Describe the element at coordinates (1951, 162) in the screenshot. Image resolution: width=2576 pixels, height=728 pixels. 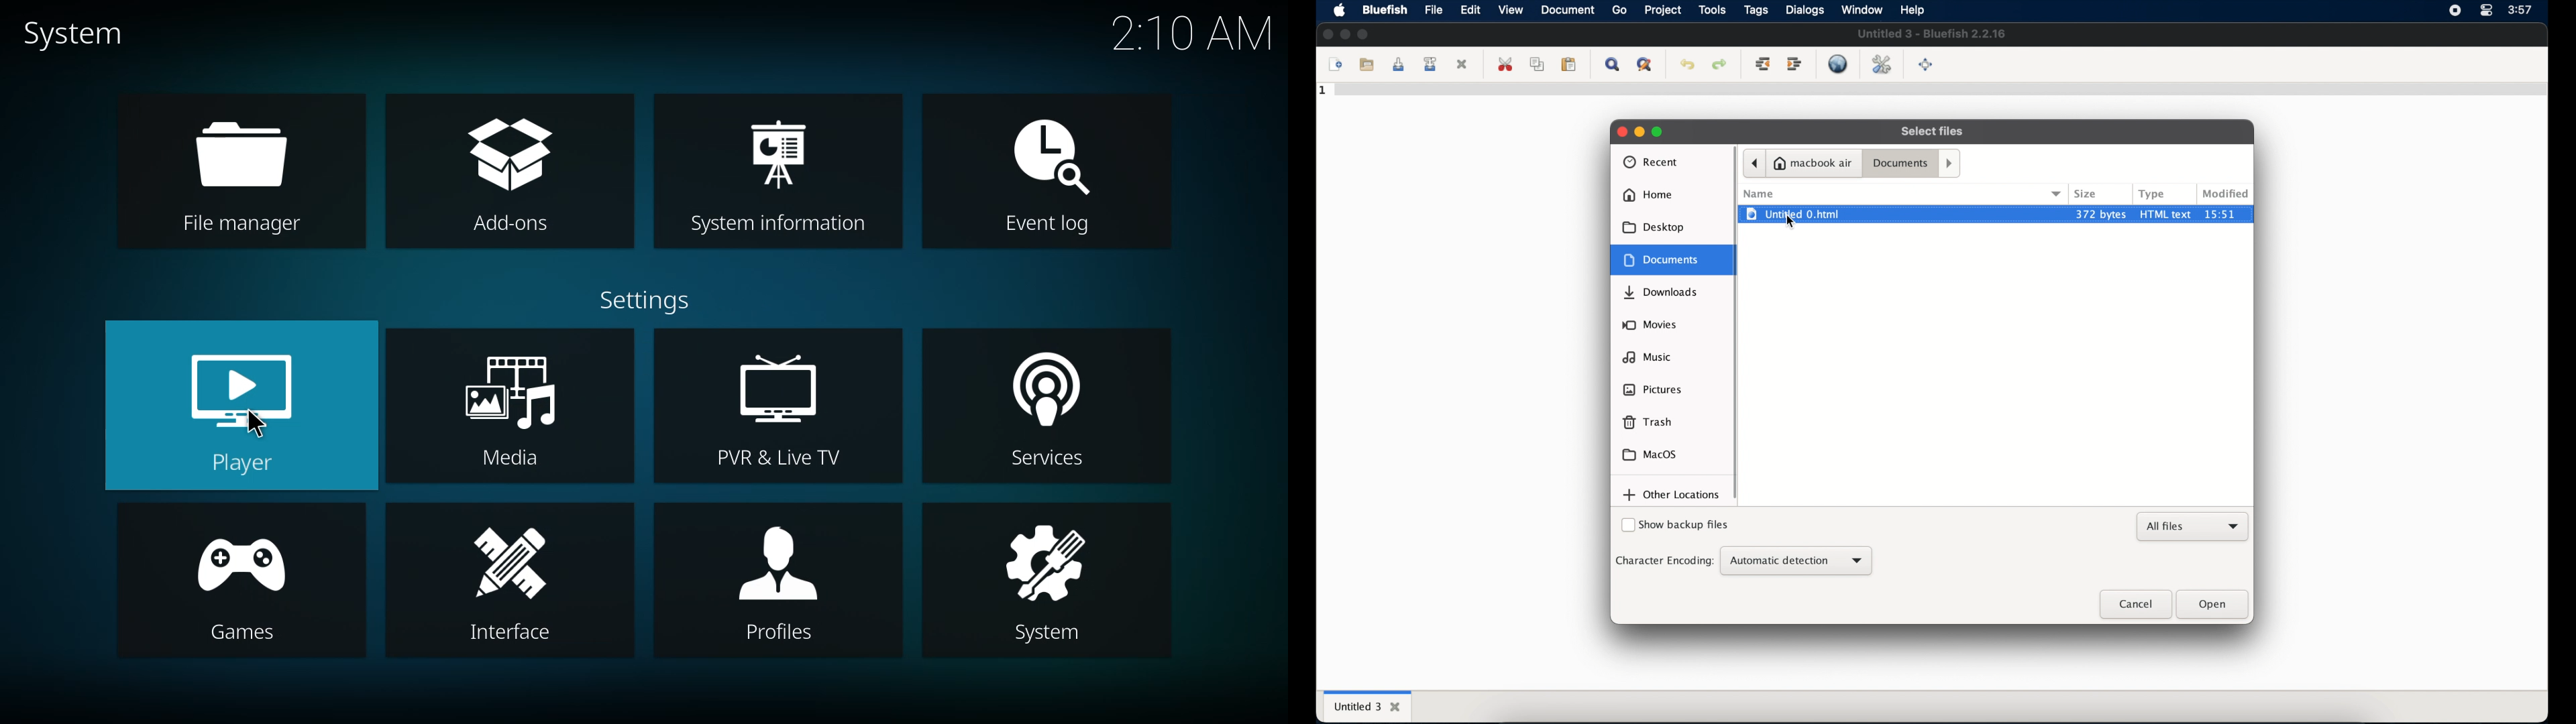
I see `next` at that location.